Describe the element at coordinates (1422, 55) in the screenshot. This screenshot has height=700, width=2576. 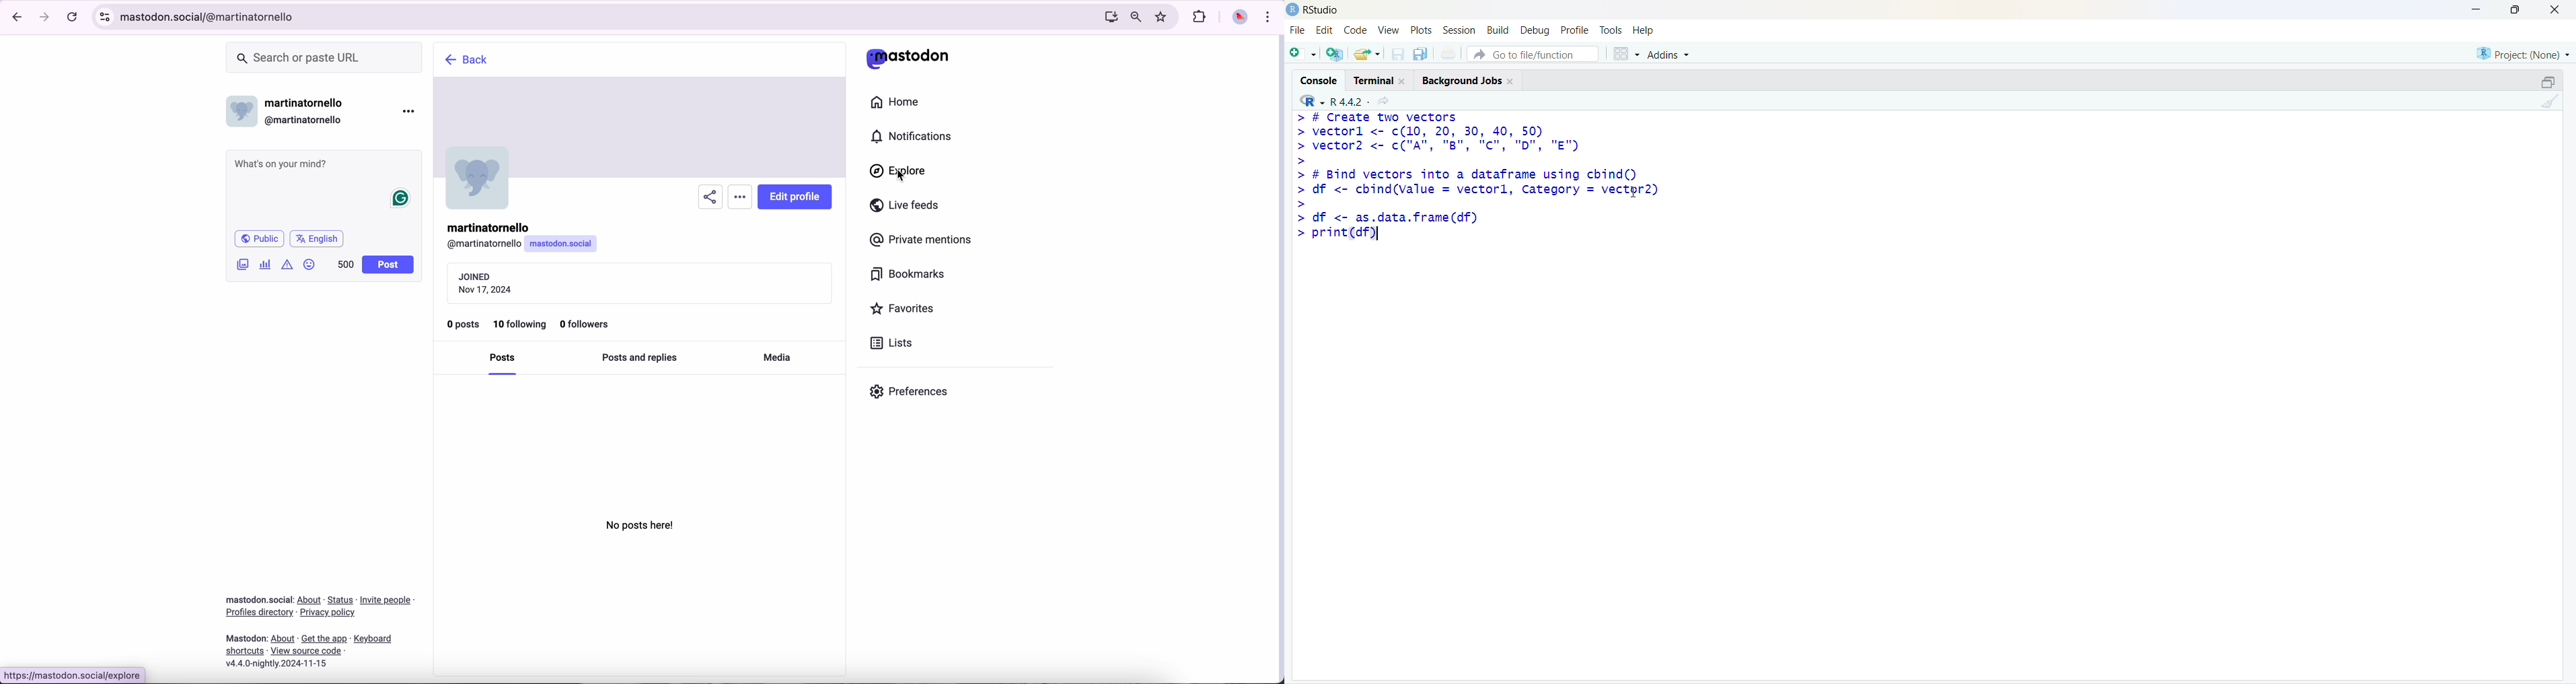
I see `save all open document` at that location.